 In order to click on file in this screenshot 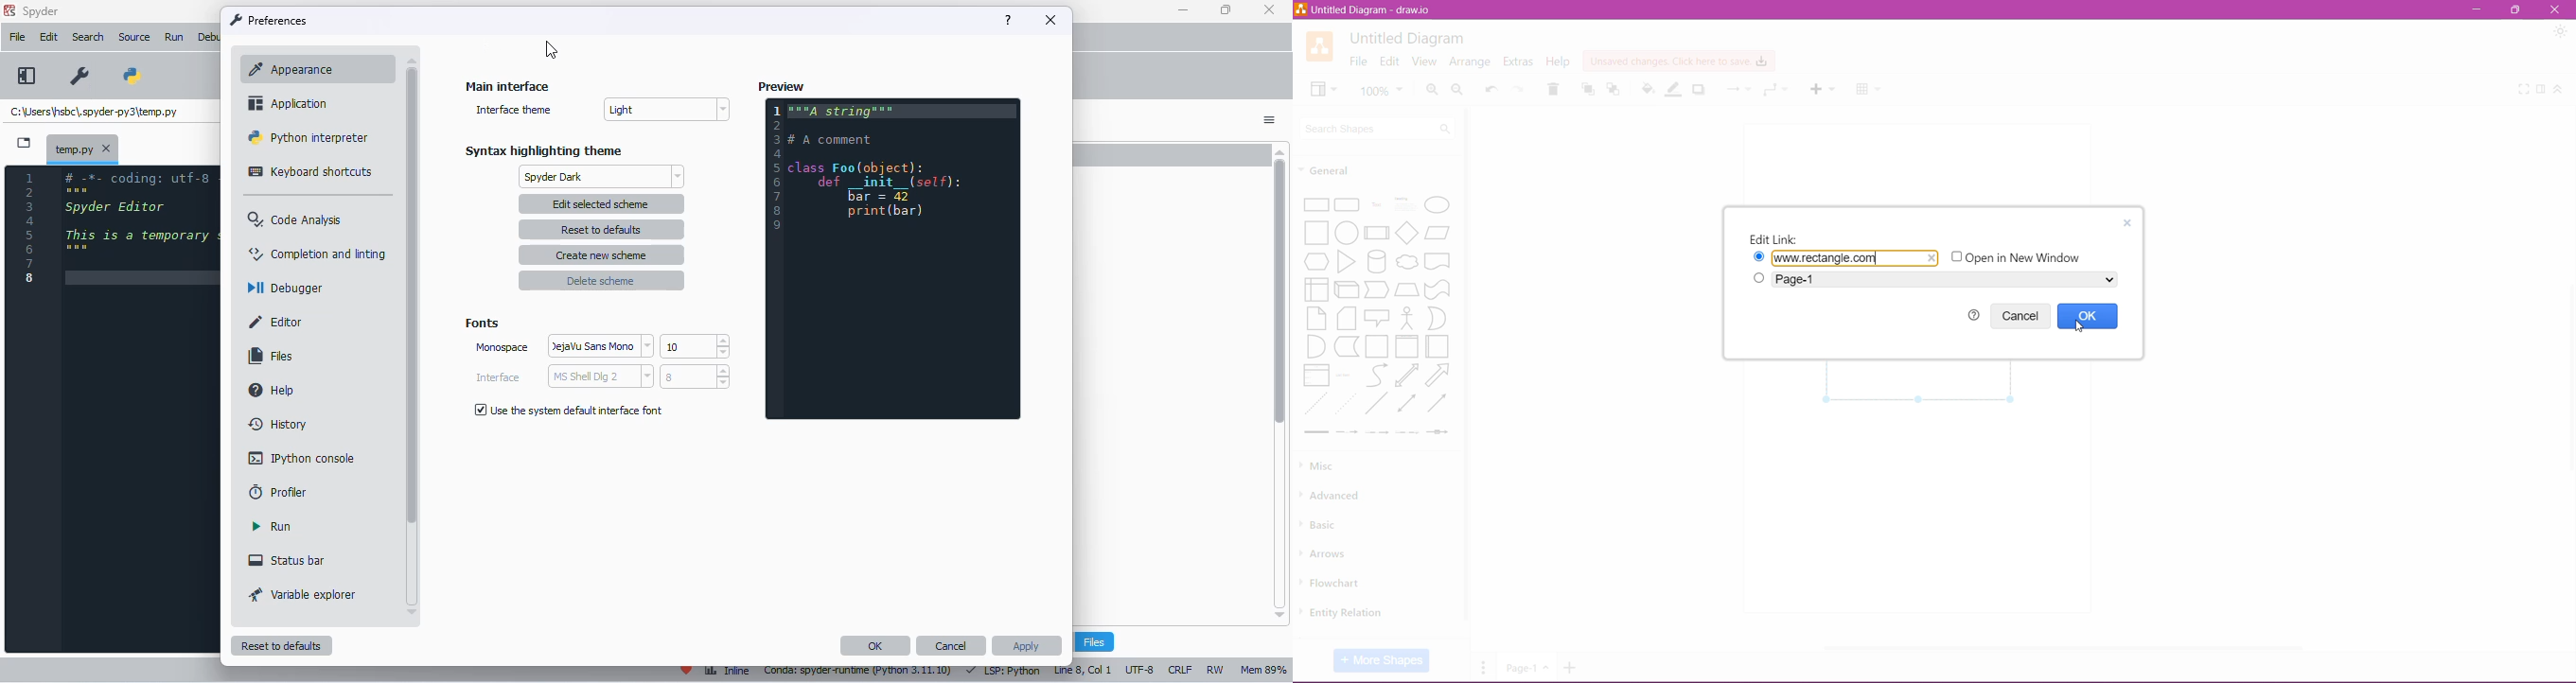, I will do `click(16, 36)`.